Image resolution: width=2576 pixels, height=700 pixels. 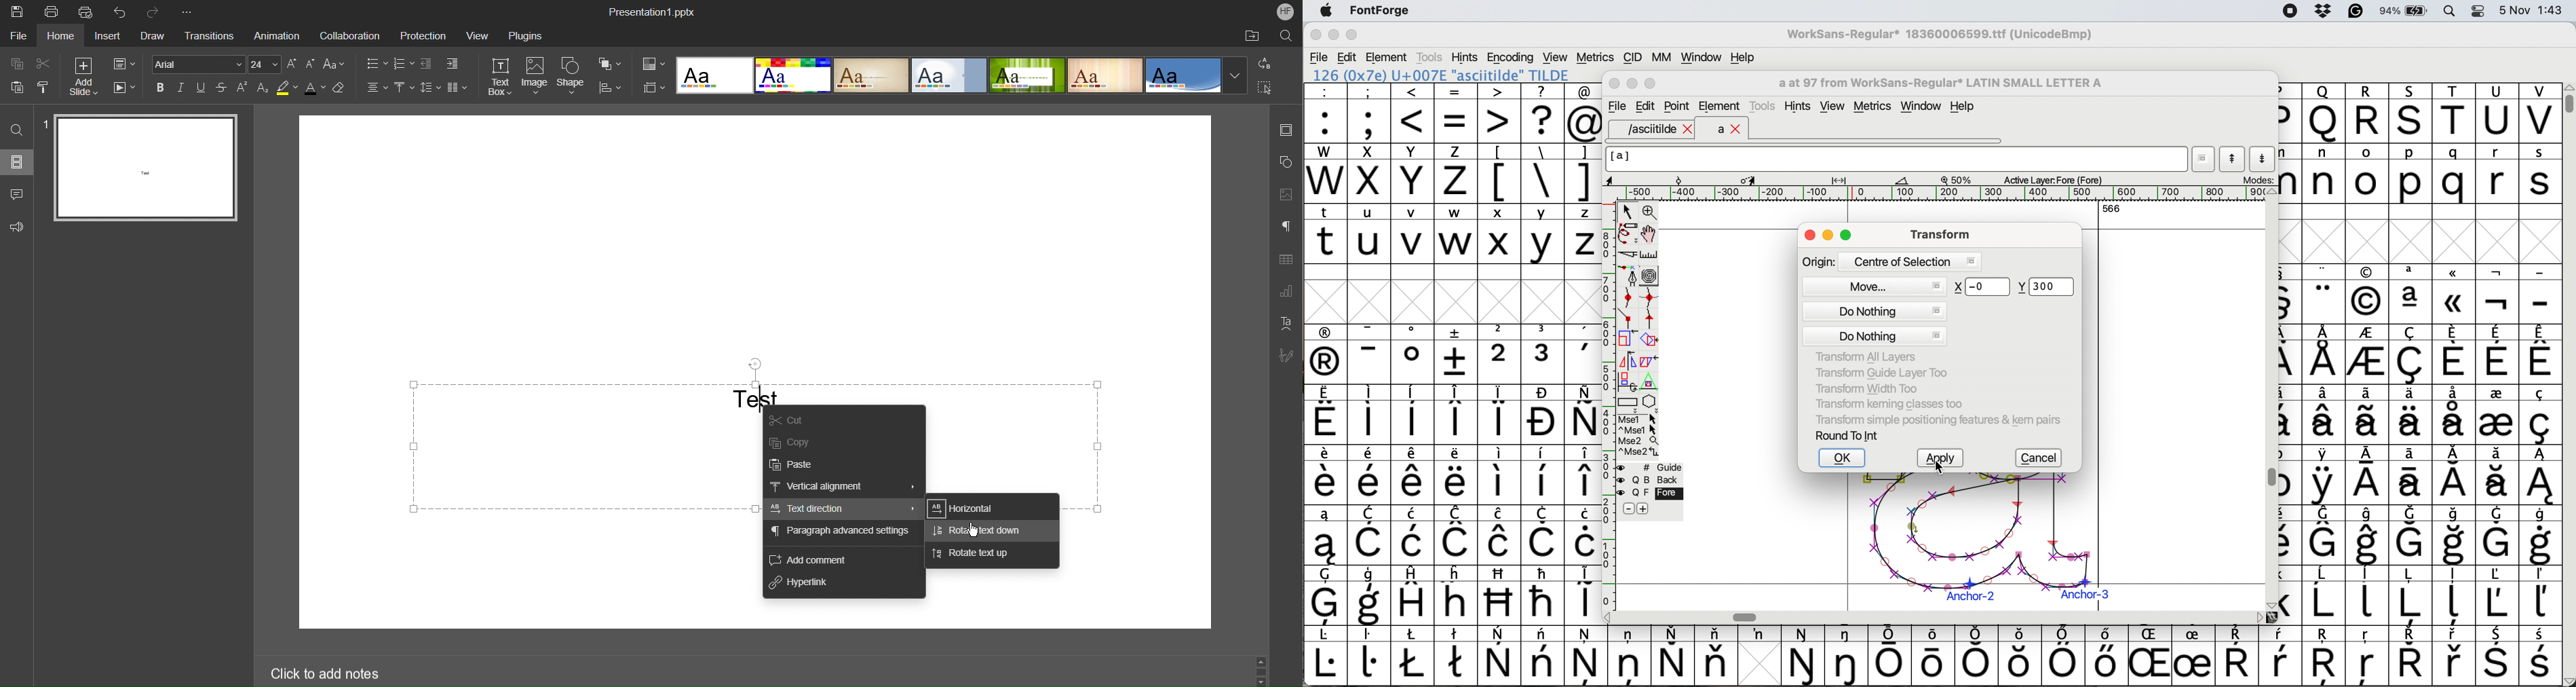 I want to click on mm, so click(x=1661, y=57).